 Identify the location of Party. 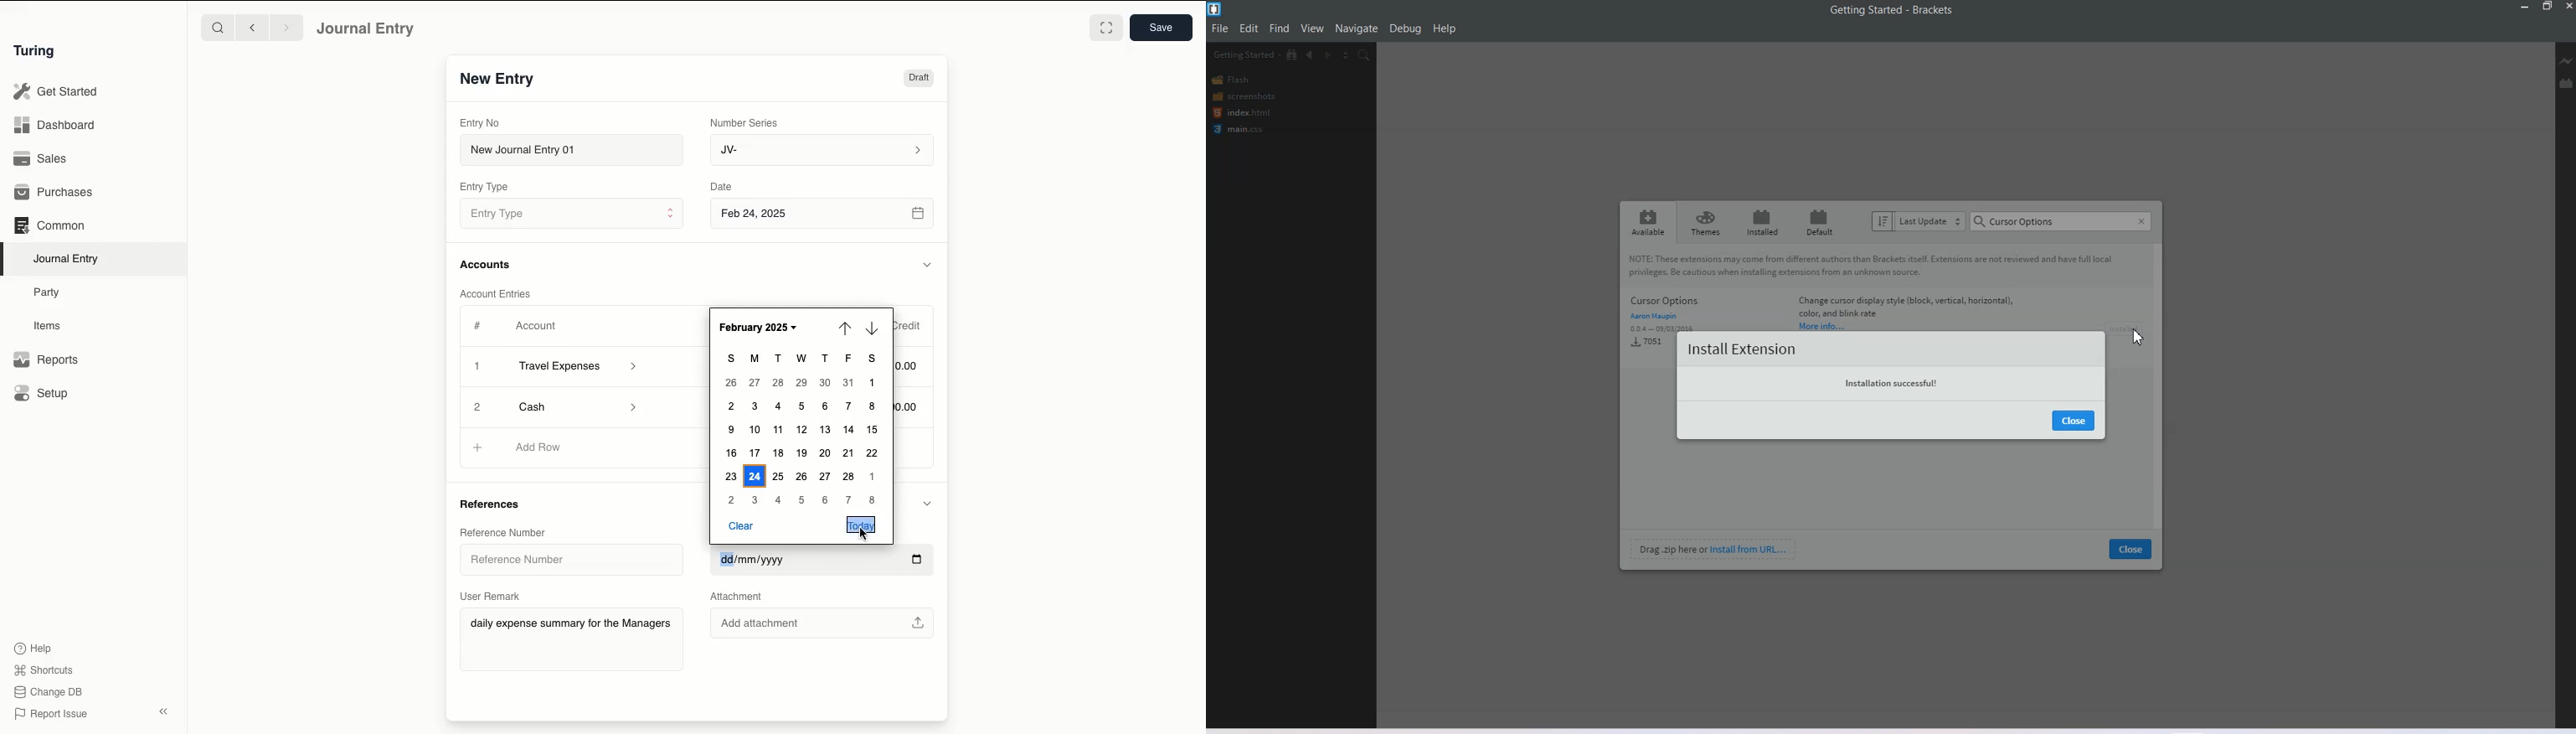
(51, 293).